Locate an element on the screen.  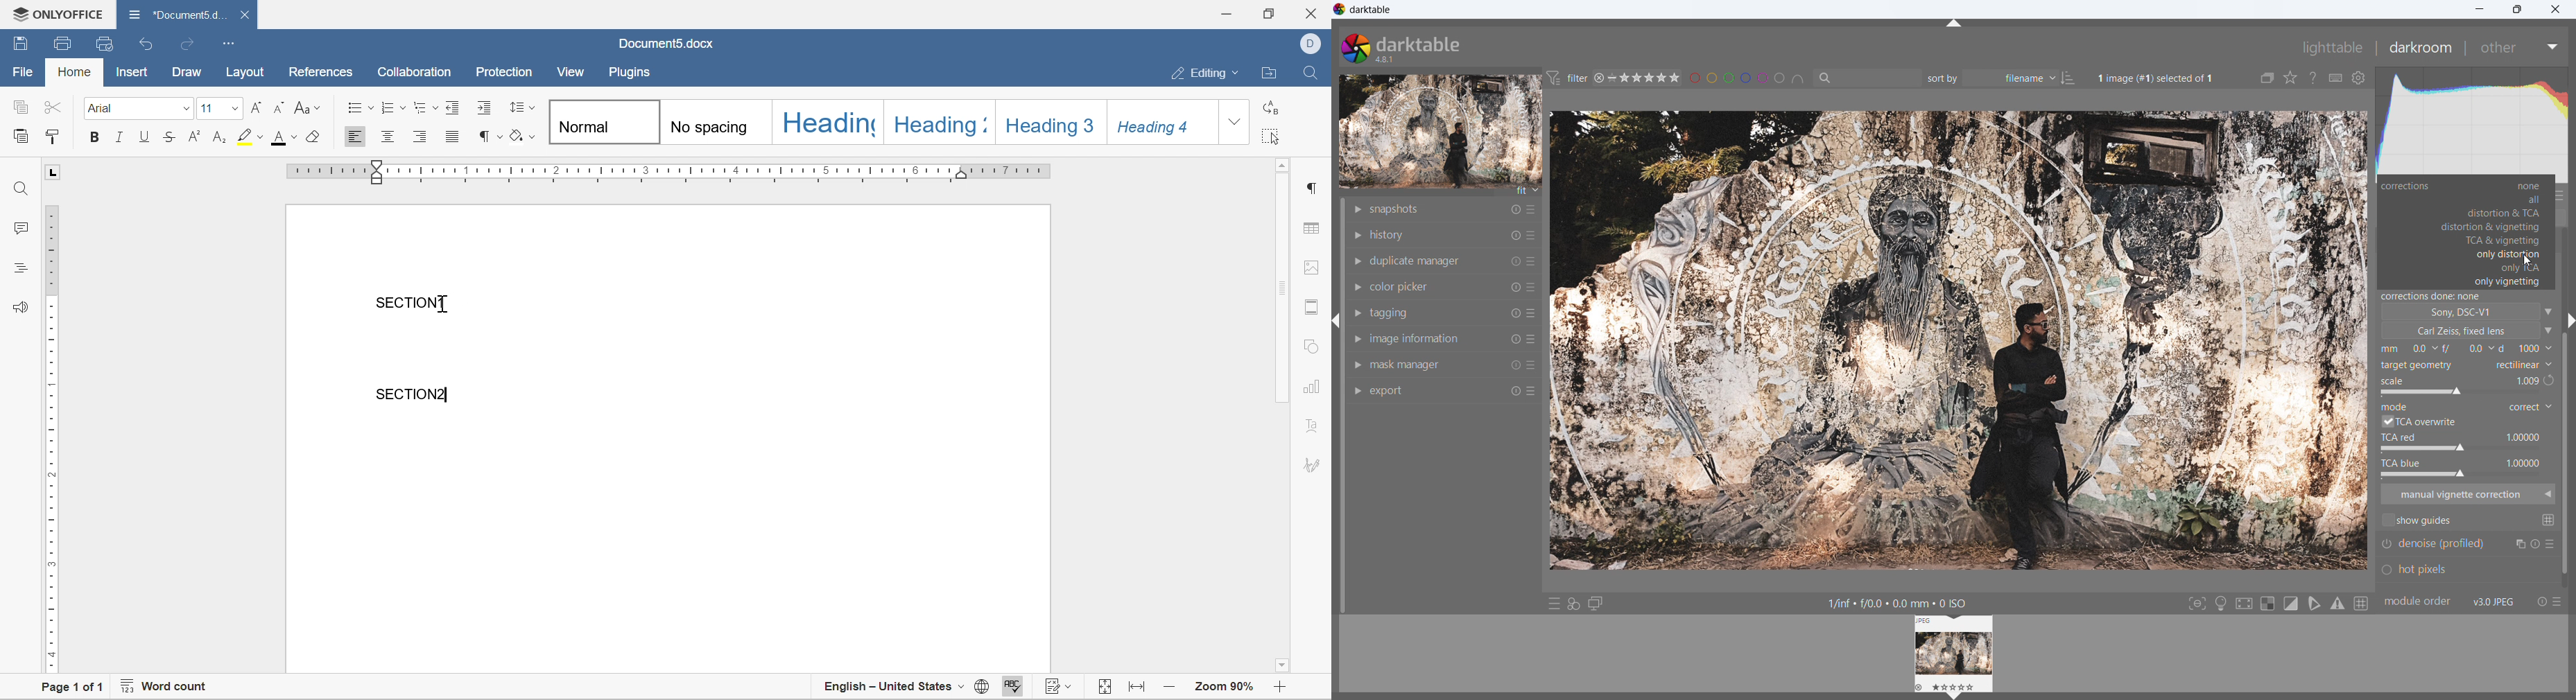
change case is located at coordinates (307, 107).